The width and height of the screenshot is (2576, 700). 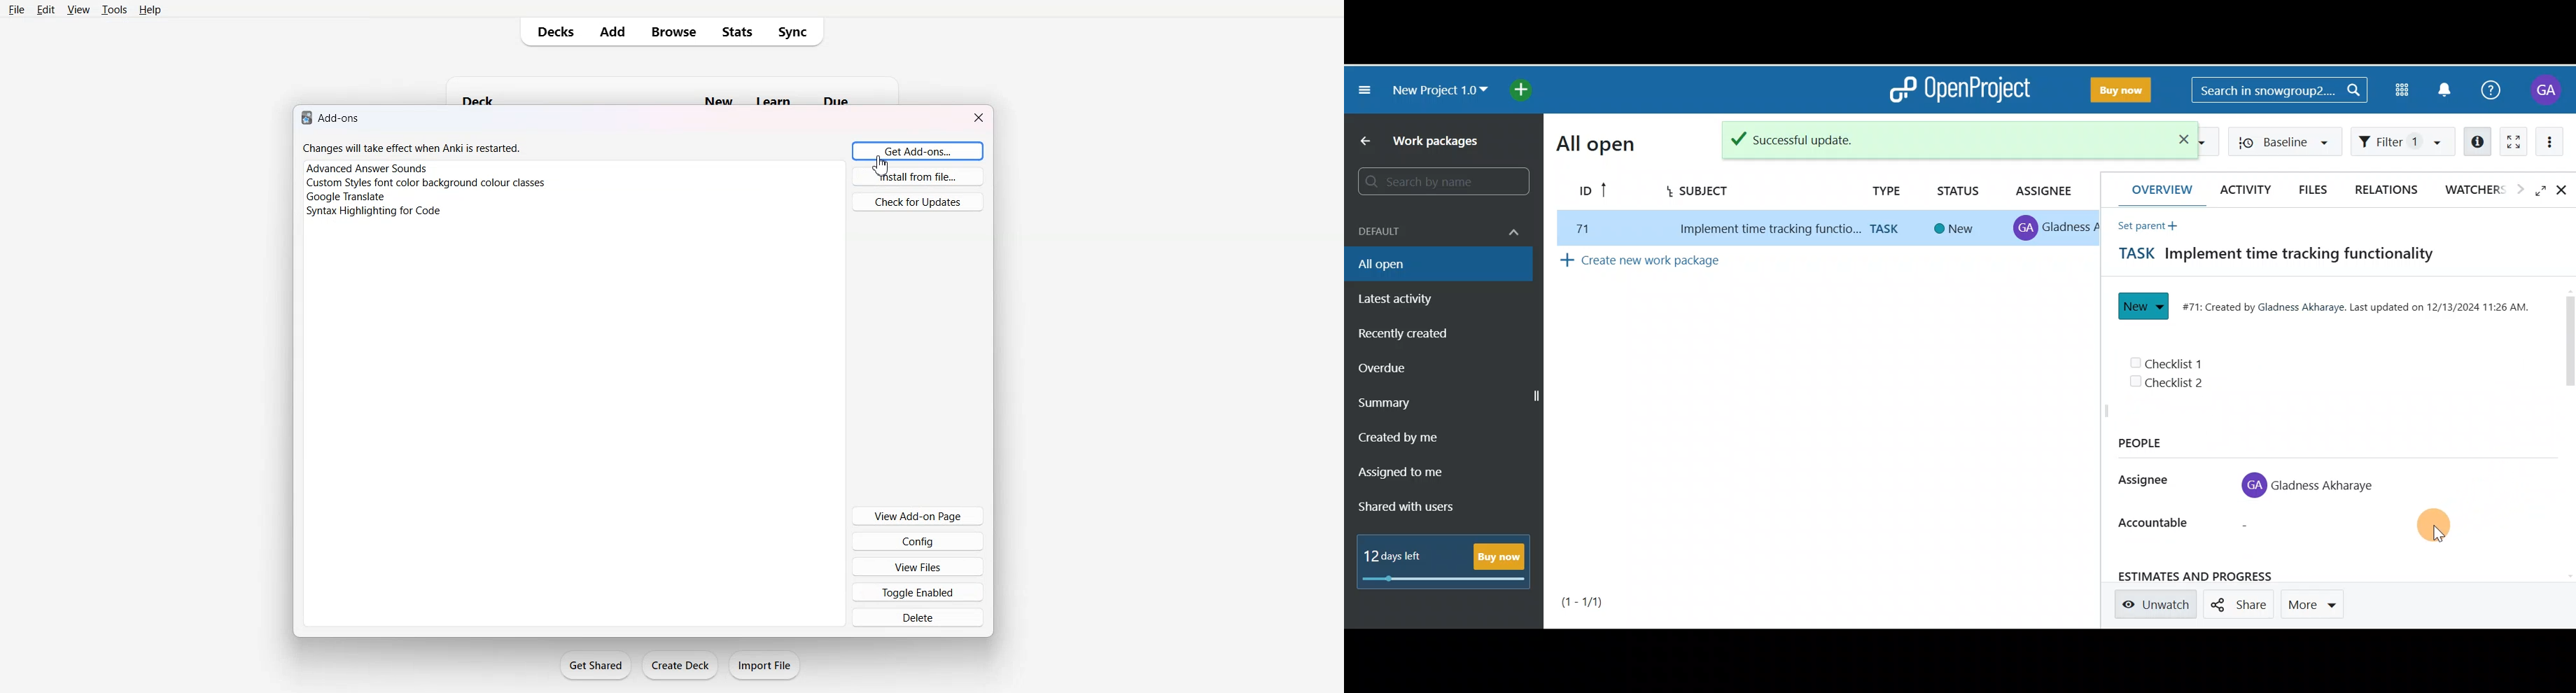 What do you see at coordinates (2532, 191) in the screenshot?
I see `Open fullscreen view` at bounding box center [2532, 191].